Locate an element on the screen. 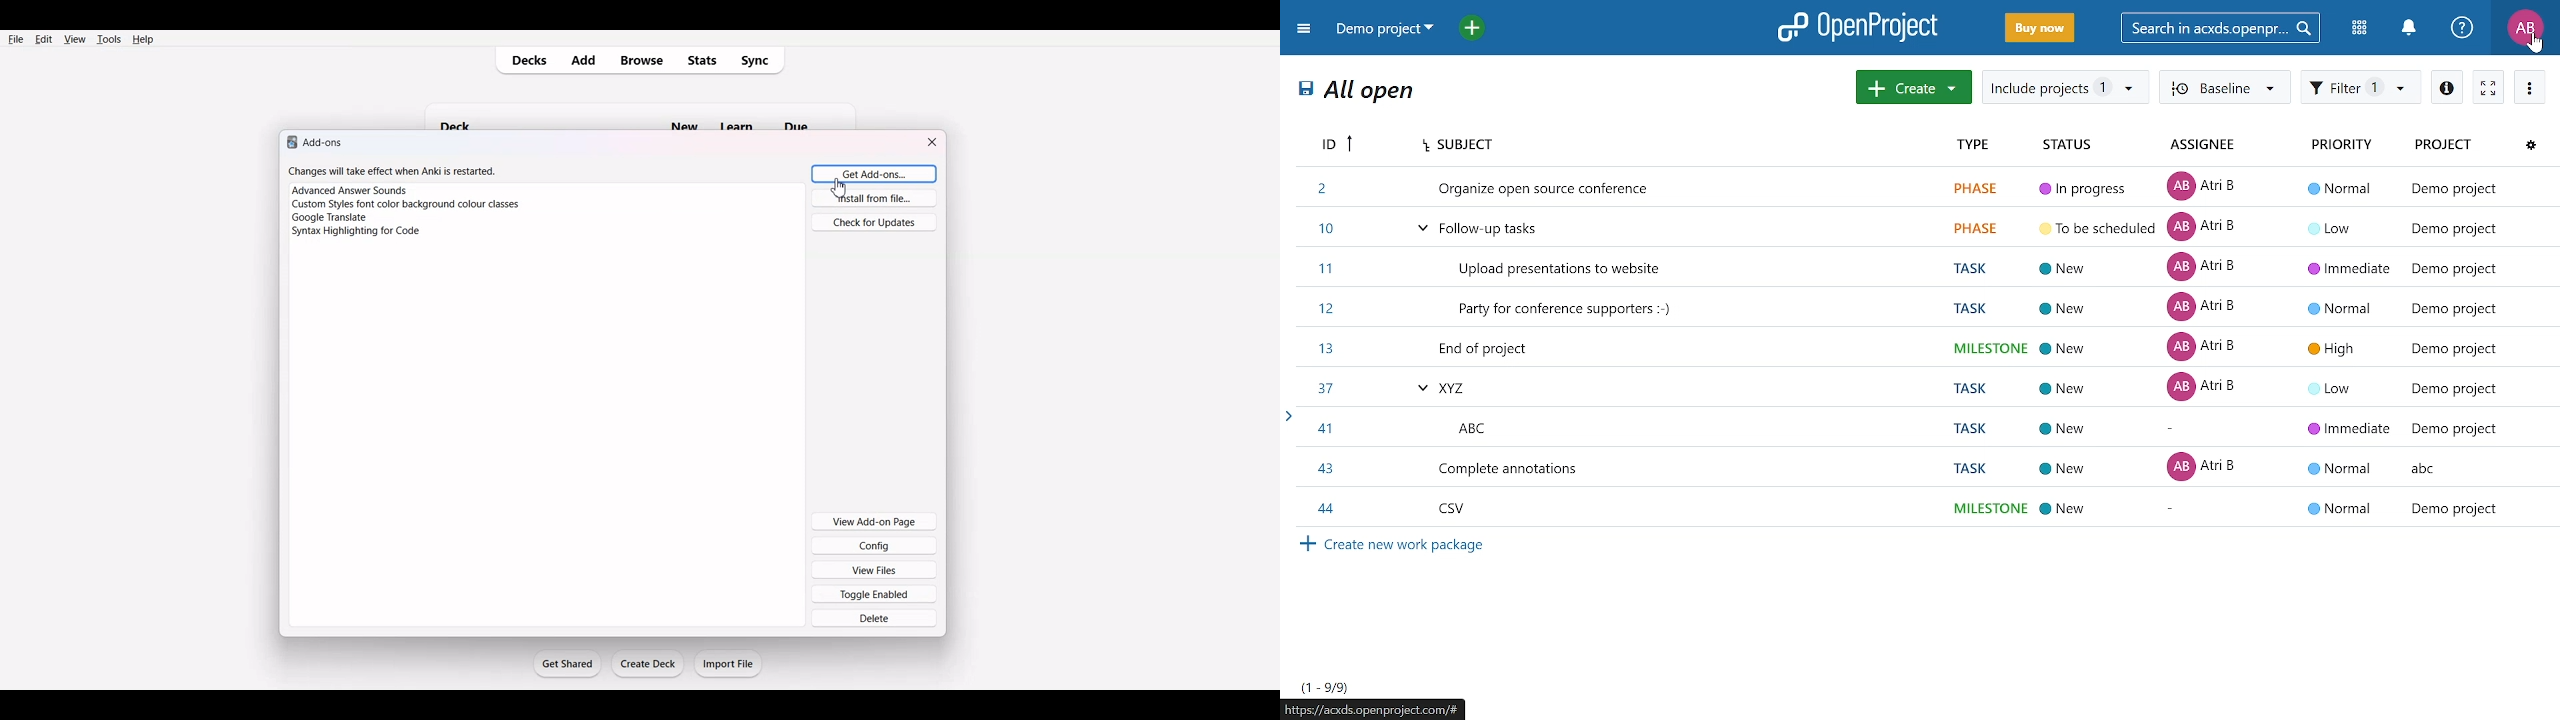 Image resolution: width=2576 pixels, height=728 pixels. task titled "Organize open source conference" is located at coordinates (1926, 187).